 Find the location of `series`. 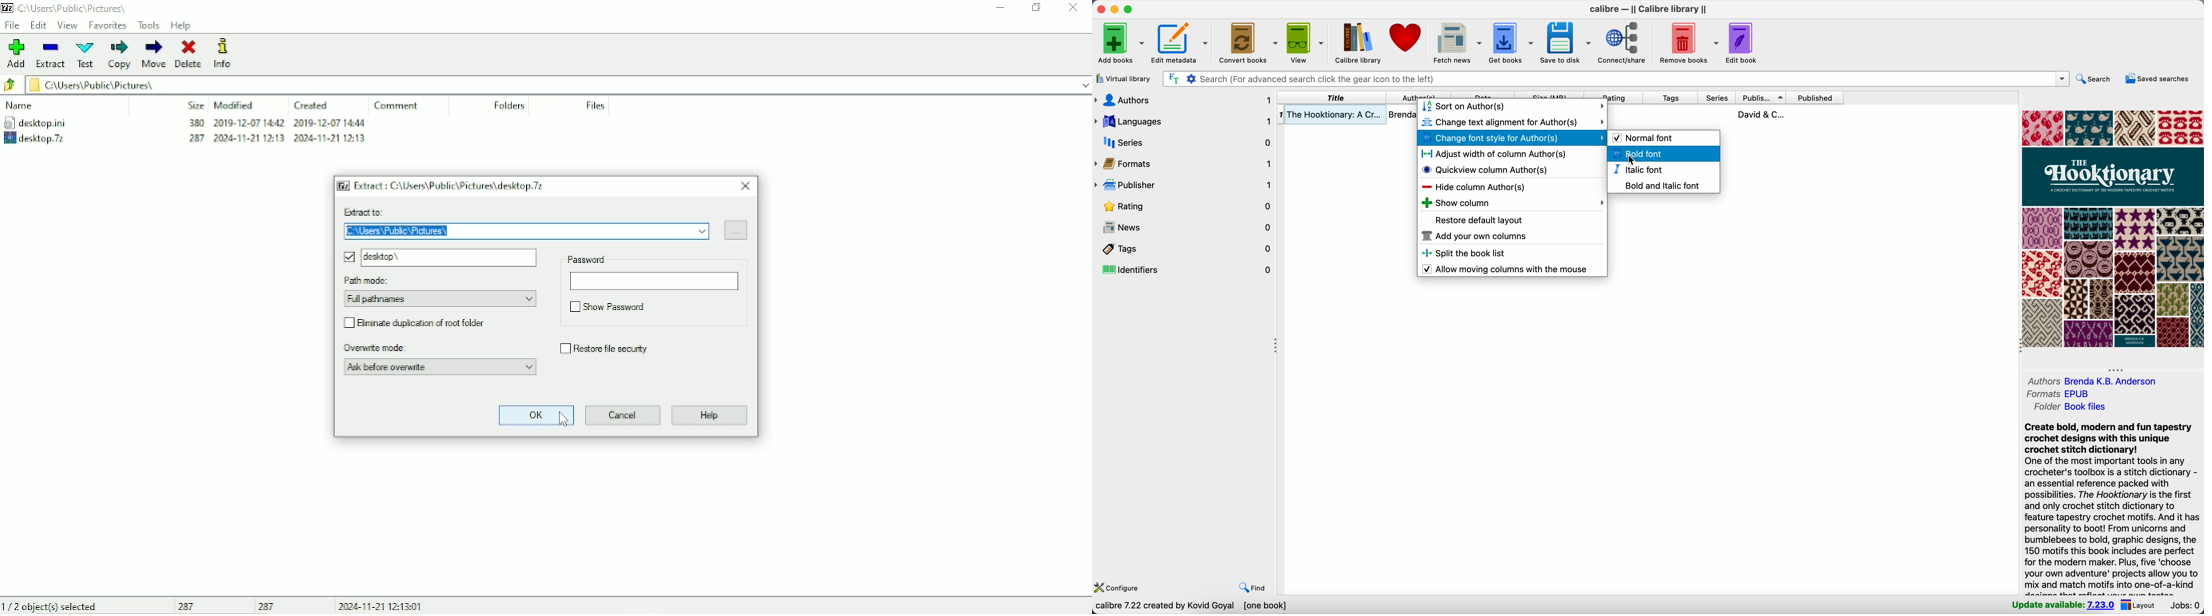

series is located at coordinates (1717, 98).